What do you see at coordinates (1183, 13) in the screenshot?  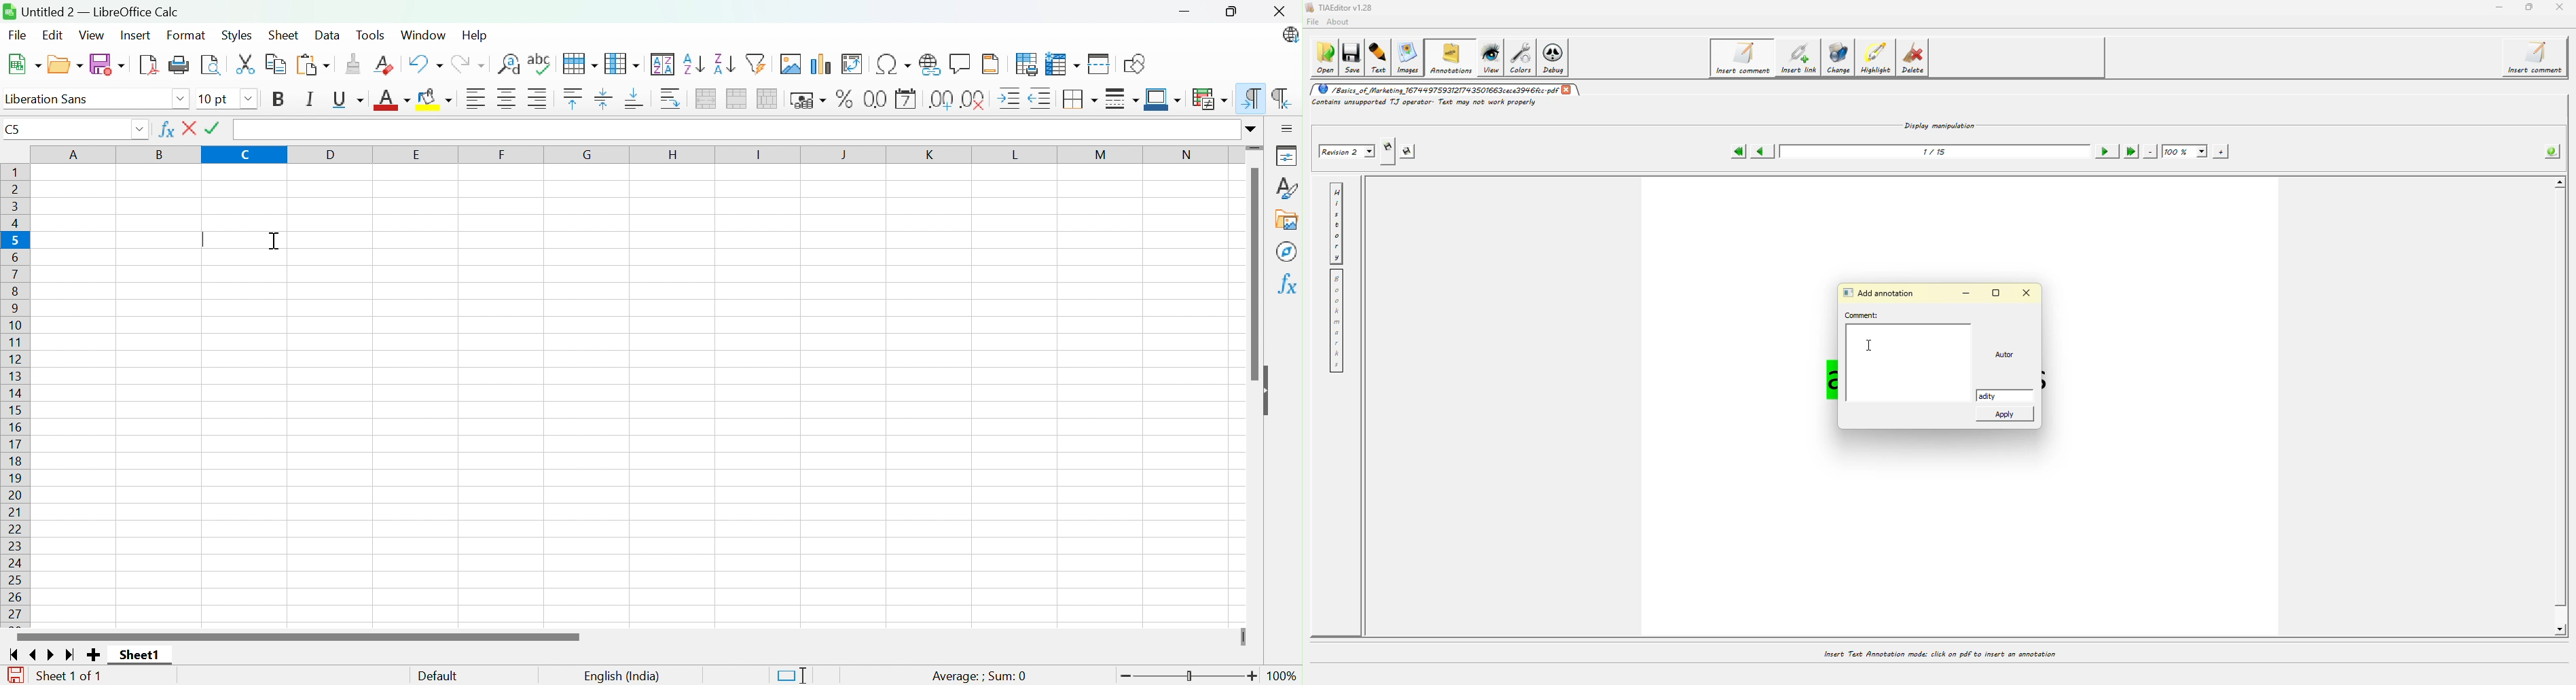 I see `Minimize` at bounding box center [1183, 13].